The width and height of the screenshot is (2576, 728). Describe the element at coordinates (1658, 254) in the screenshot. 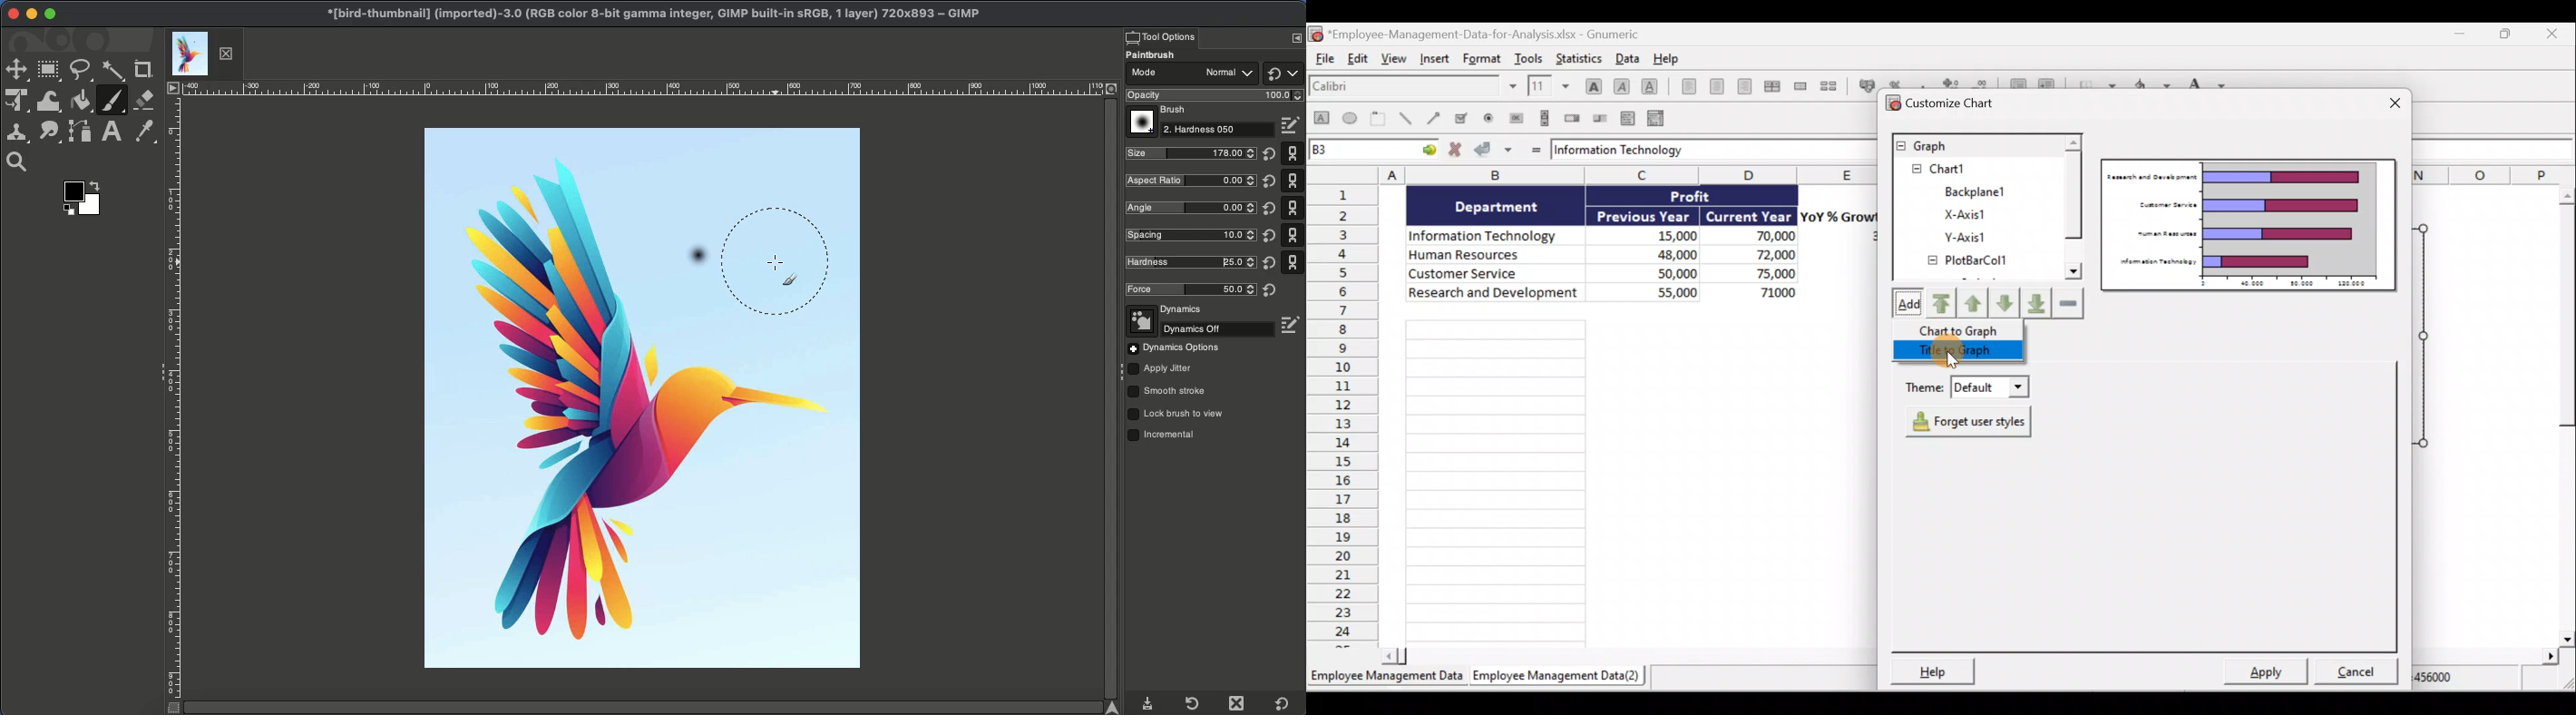

I see `48,000` at that location.